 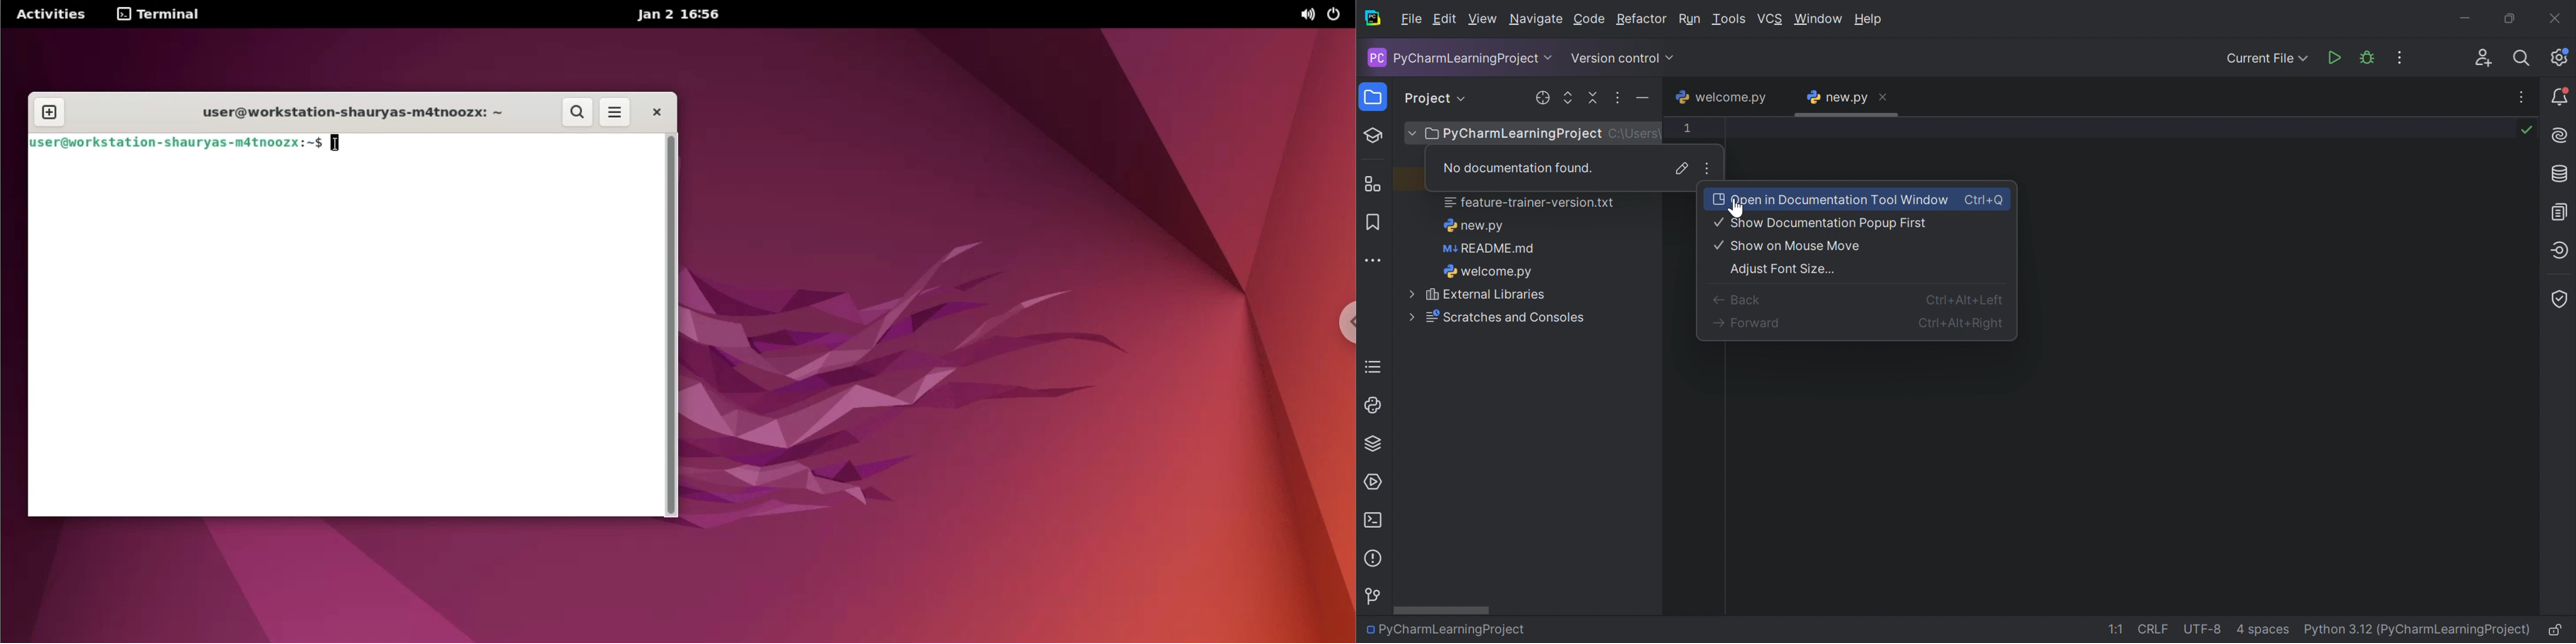 What do you see at coordinates (2468, 18) in the screenshot?
I see `Minimize` at bounding box center [2468, 18].